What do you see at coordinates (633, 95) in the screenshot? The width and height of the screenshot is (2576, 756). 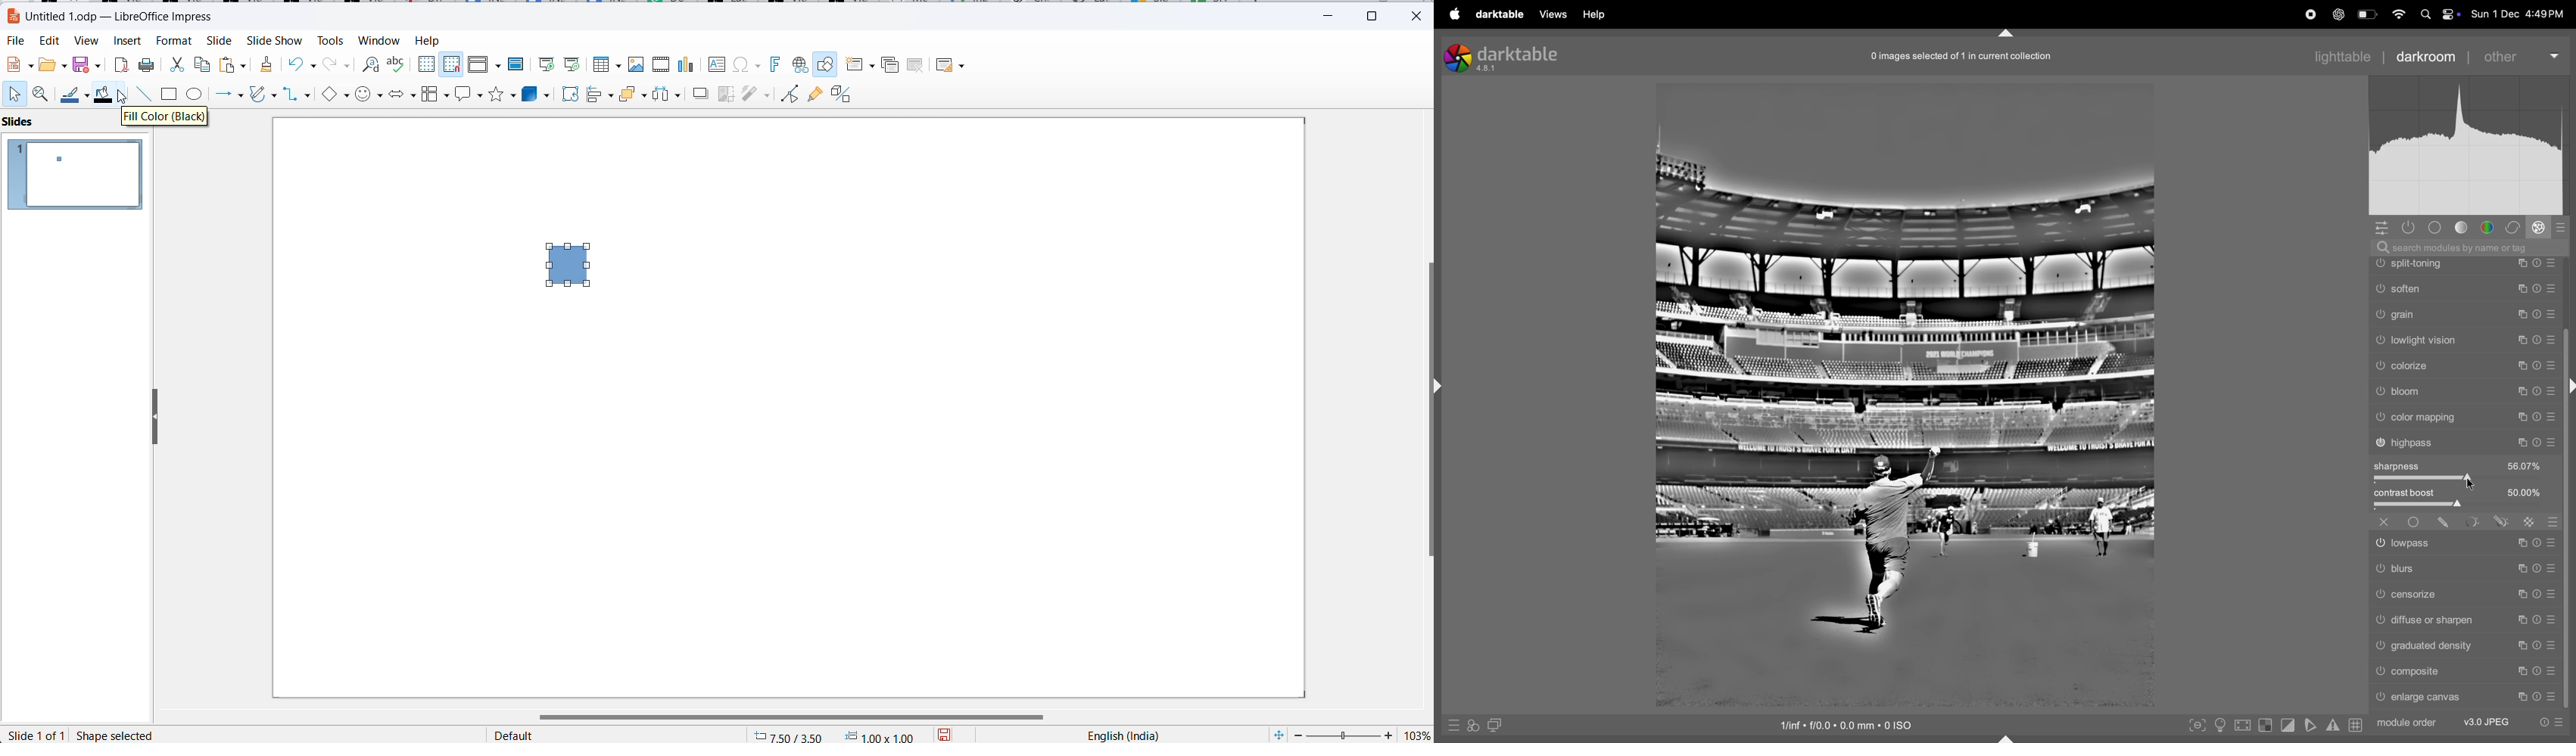 I see `arrange` at bounding box center [633, 95].